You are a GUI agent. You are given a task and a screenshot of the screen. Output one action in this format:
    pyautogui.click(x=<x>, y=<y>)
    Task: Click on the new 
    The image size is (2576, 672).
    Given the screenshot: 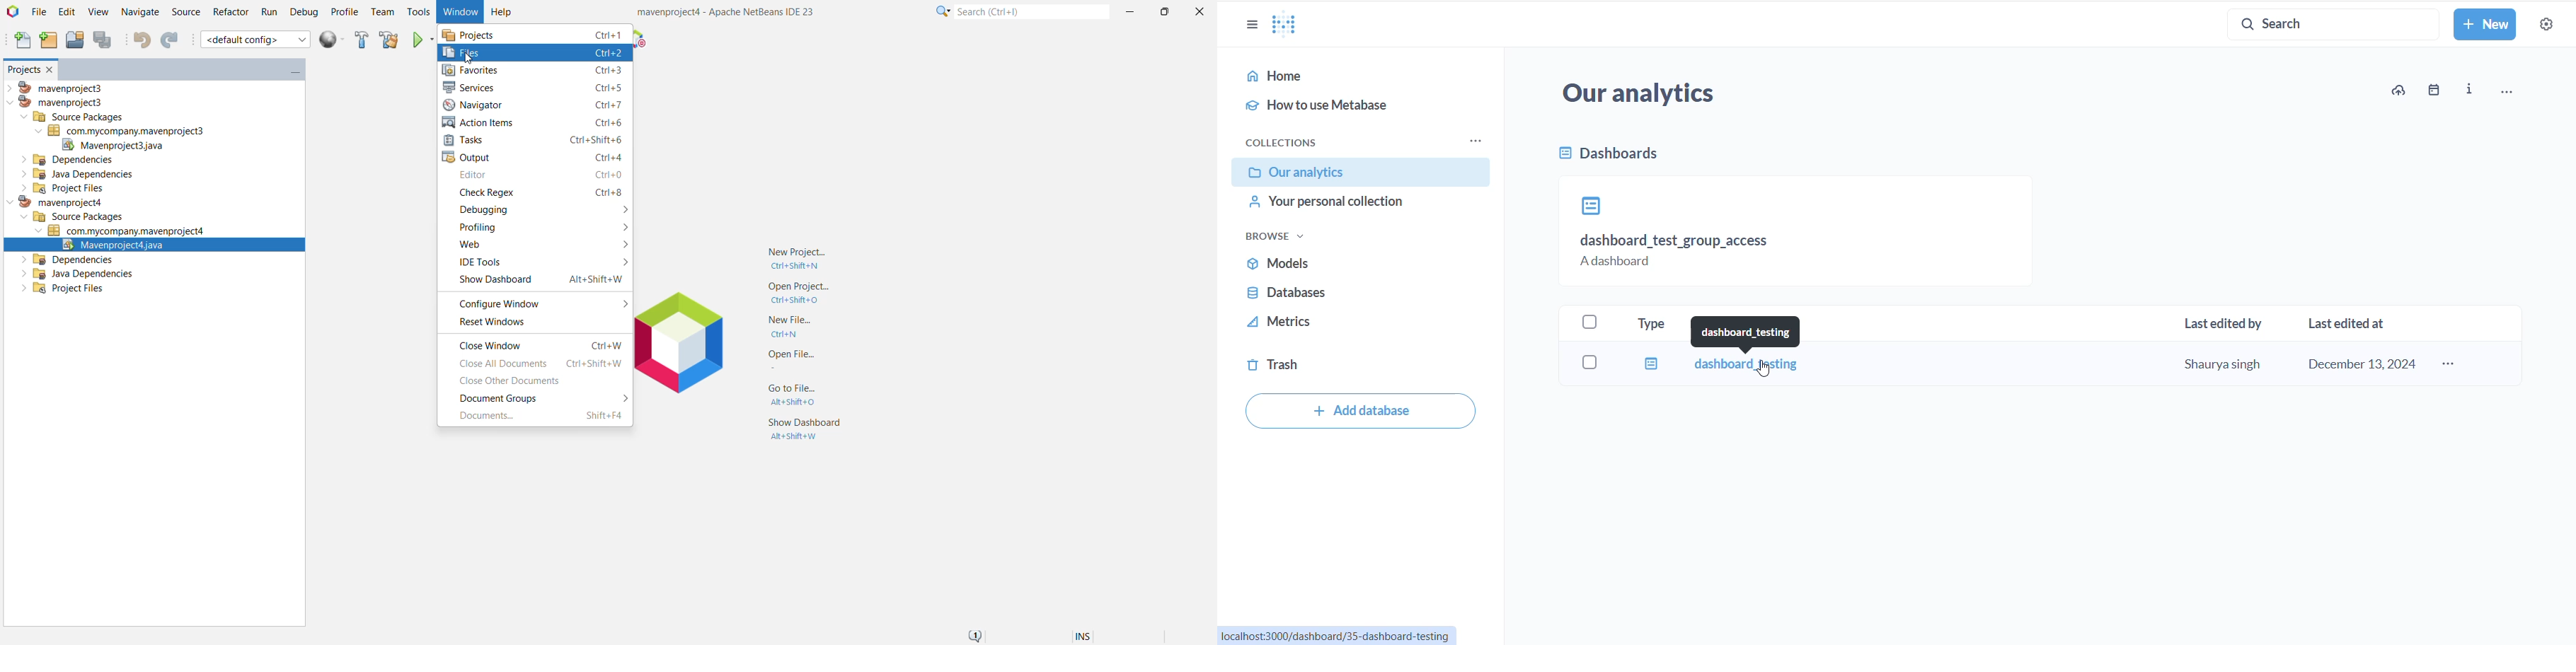 What is the action you would take?
    pyautogui.click(x=2485, y=25)
    